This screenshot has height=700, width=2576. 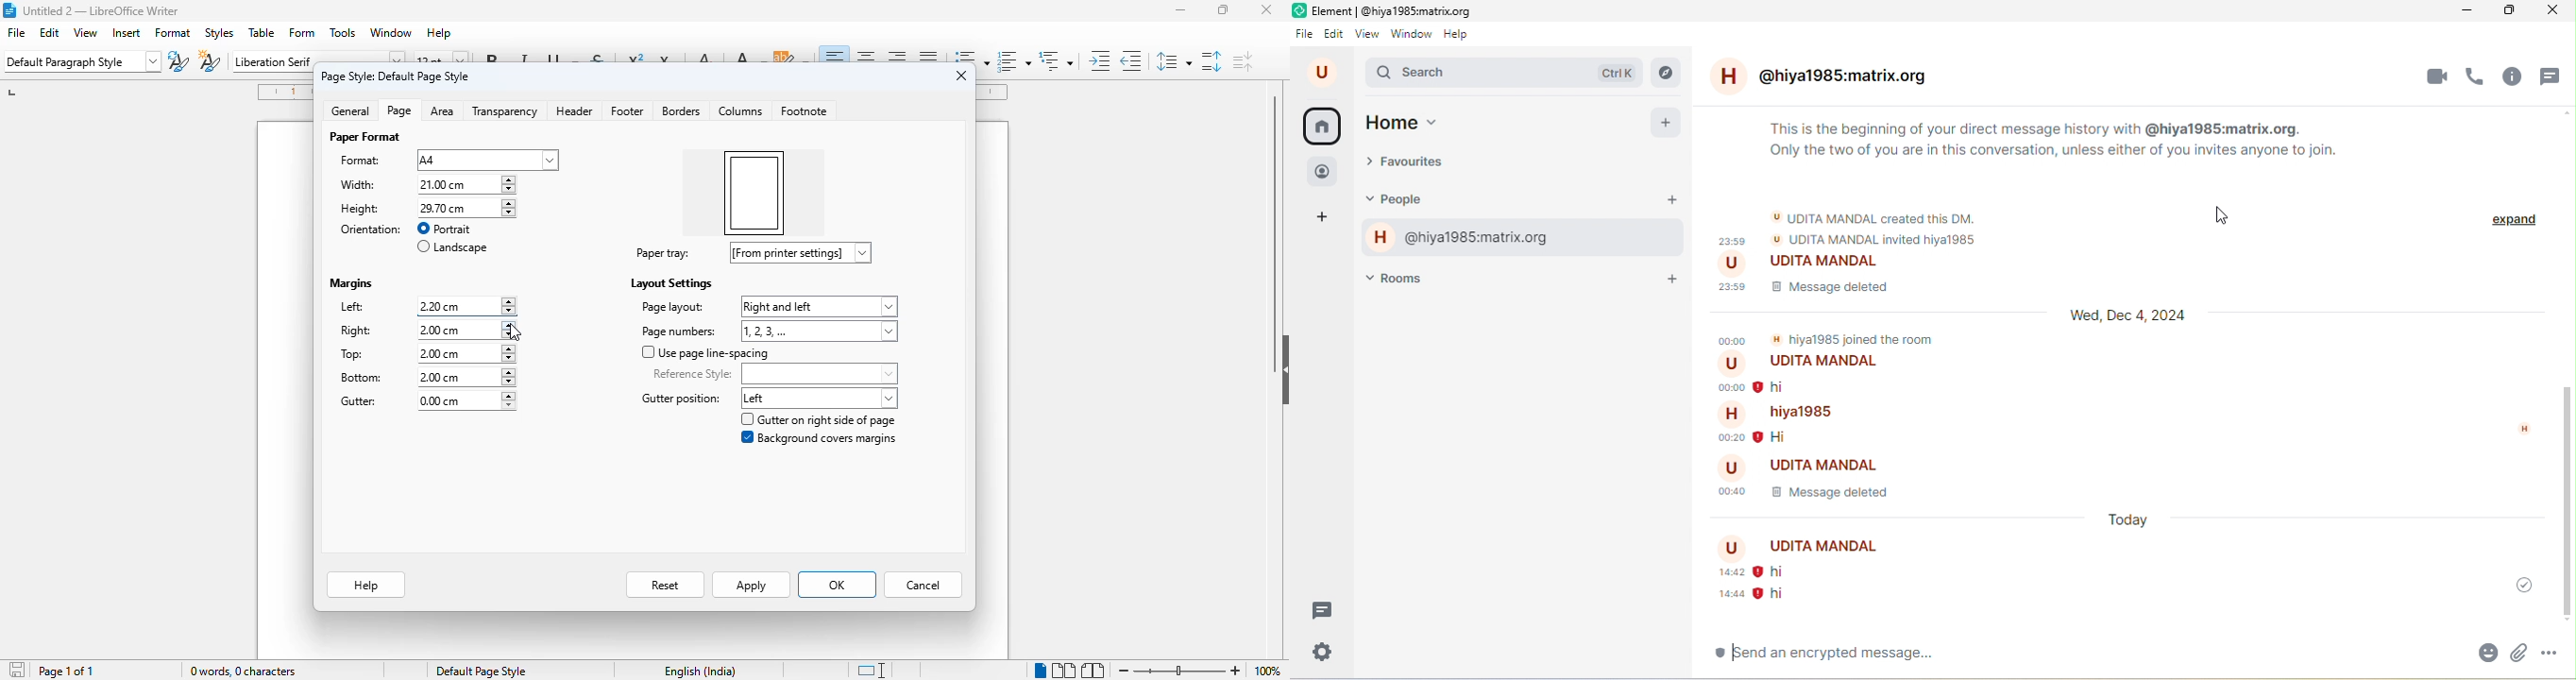 I want to click on left margin input box, so click(x=445, y=305).